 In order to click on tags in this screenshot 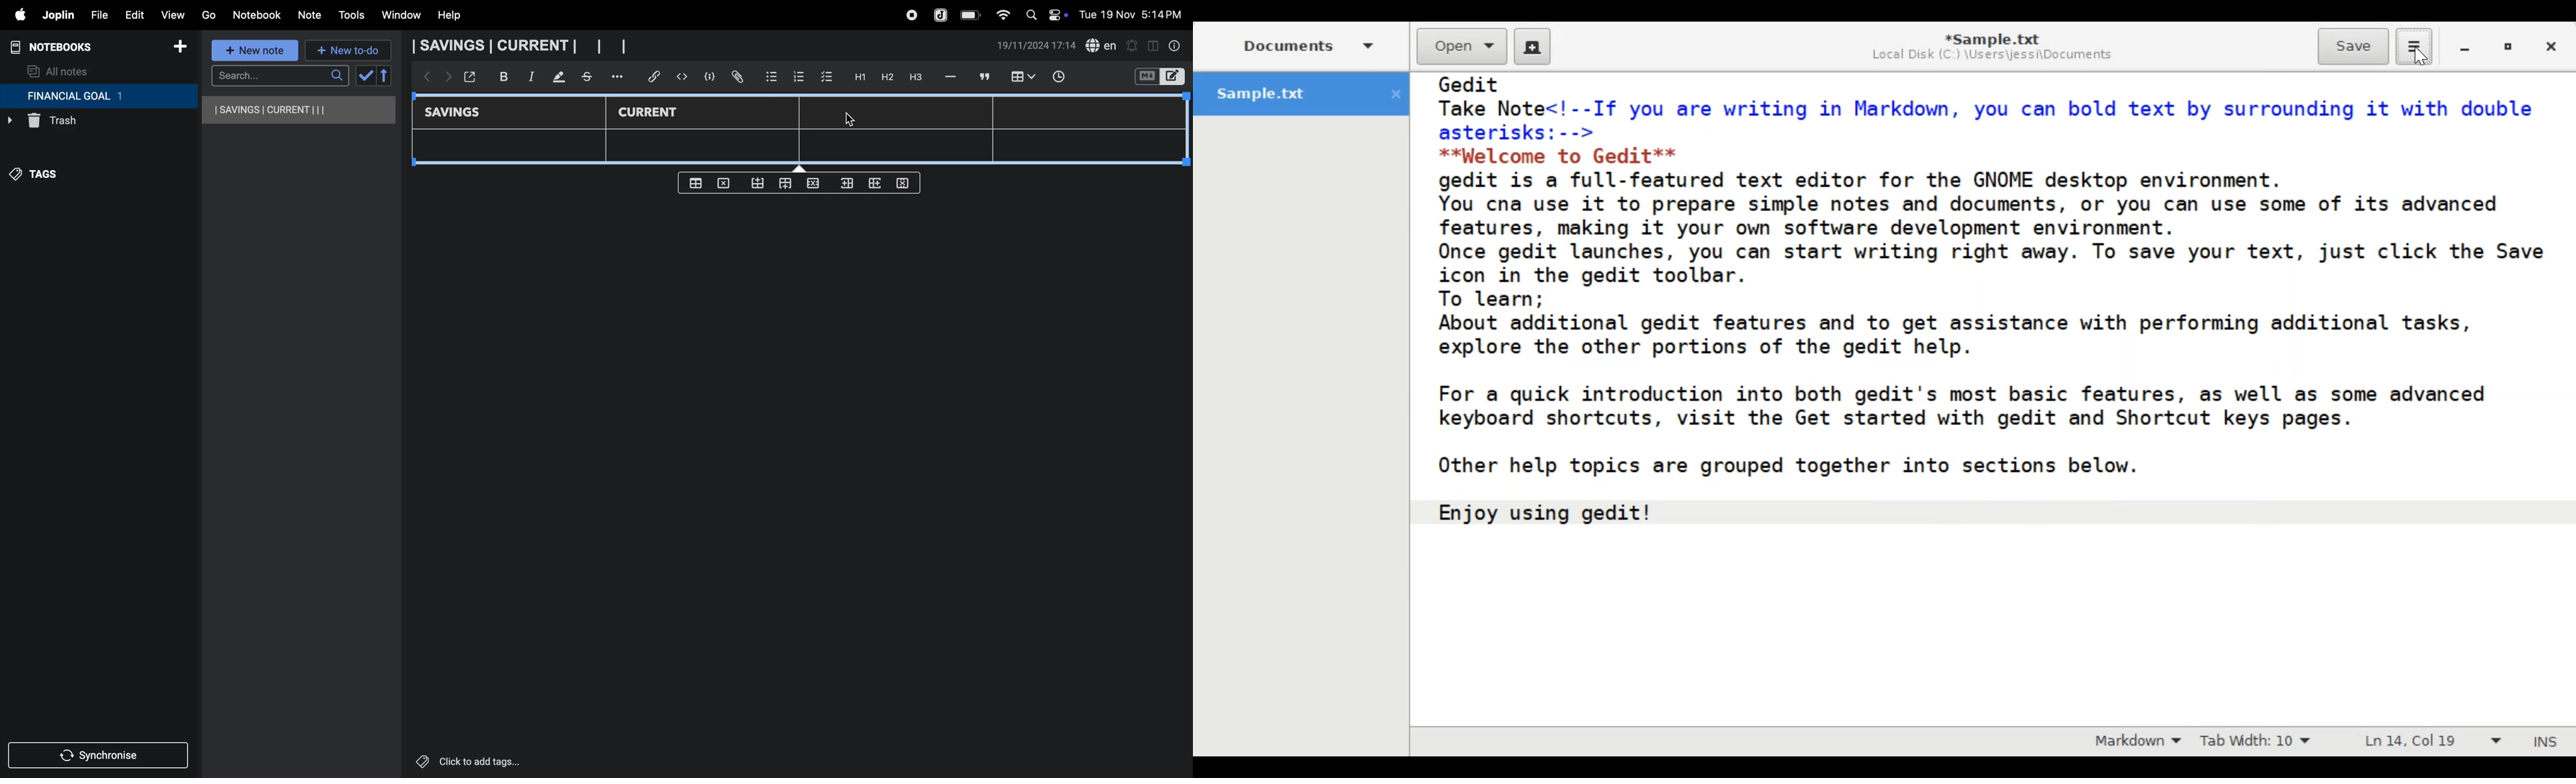, I will do `click(41, 179)`.